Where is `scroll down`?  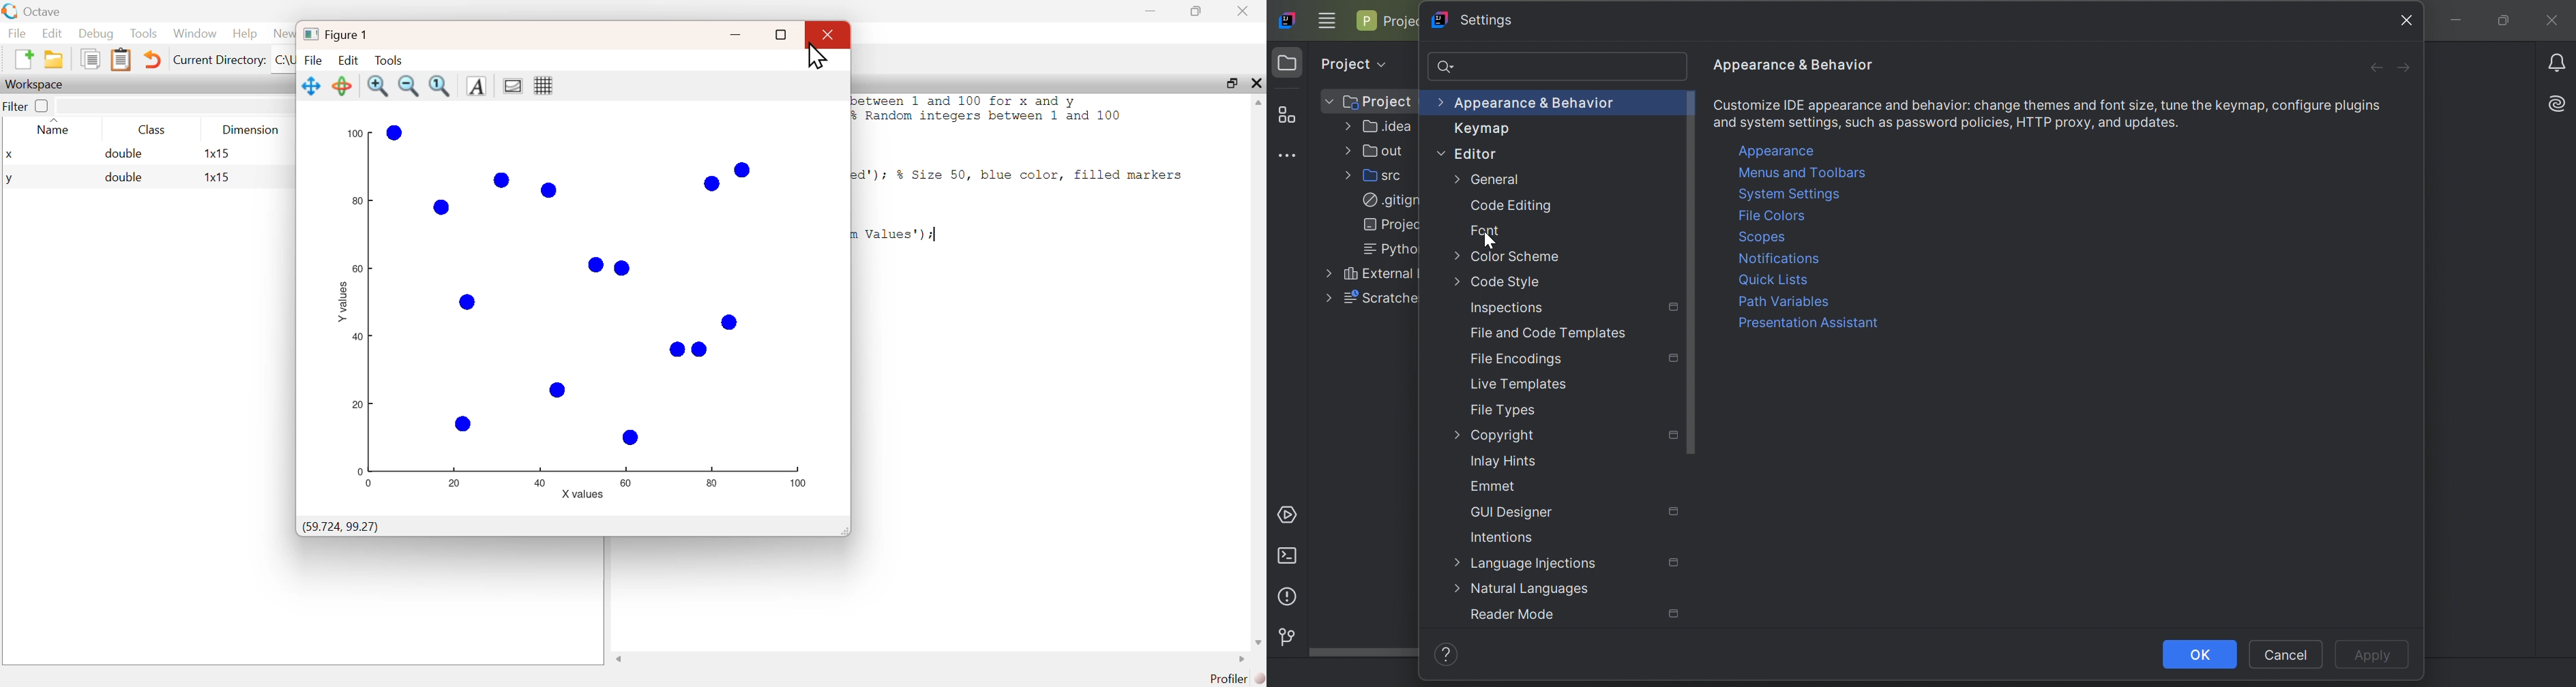
scroll down is located at coordinates (1257, 643).